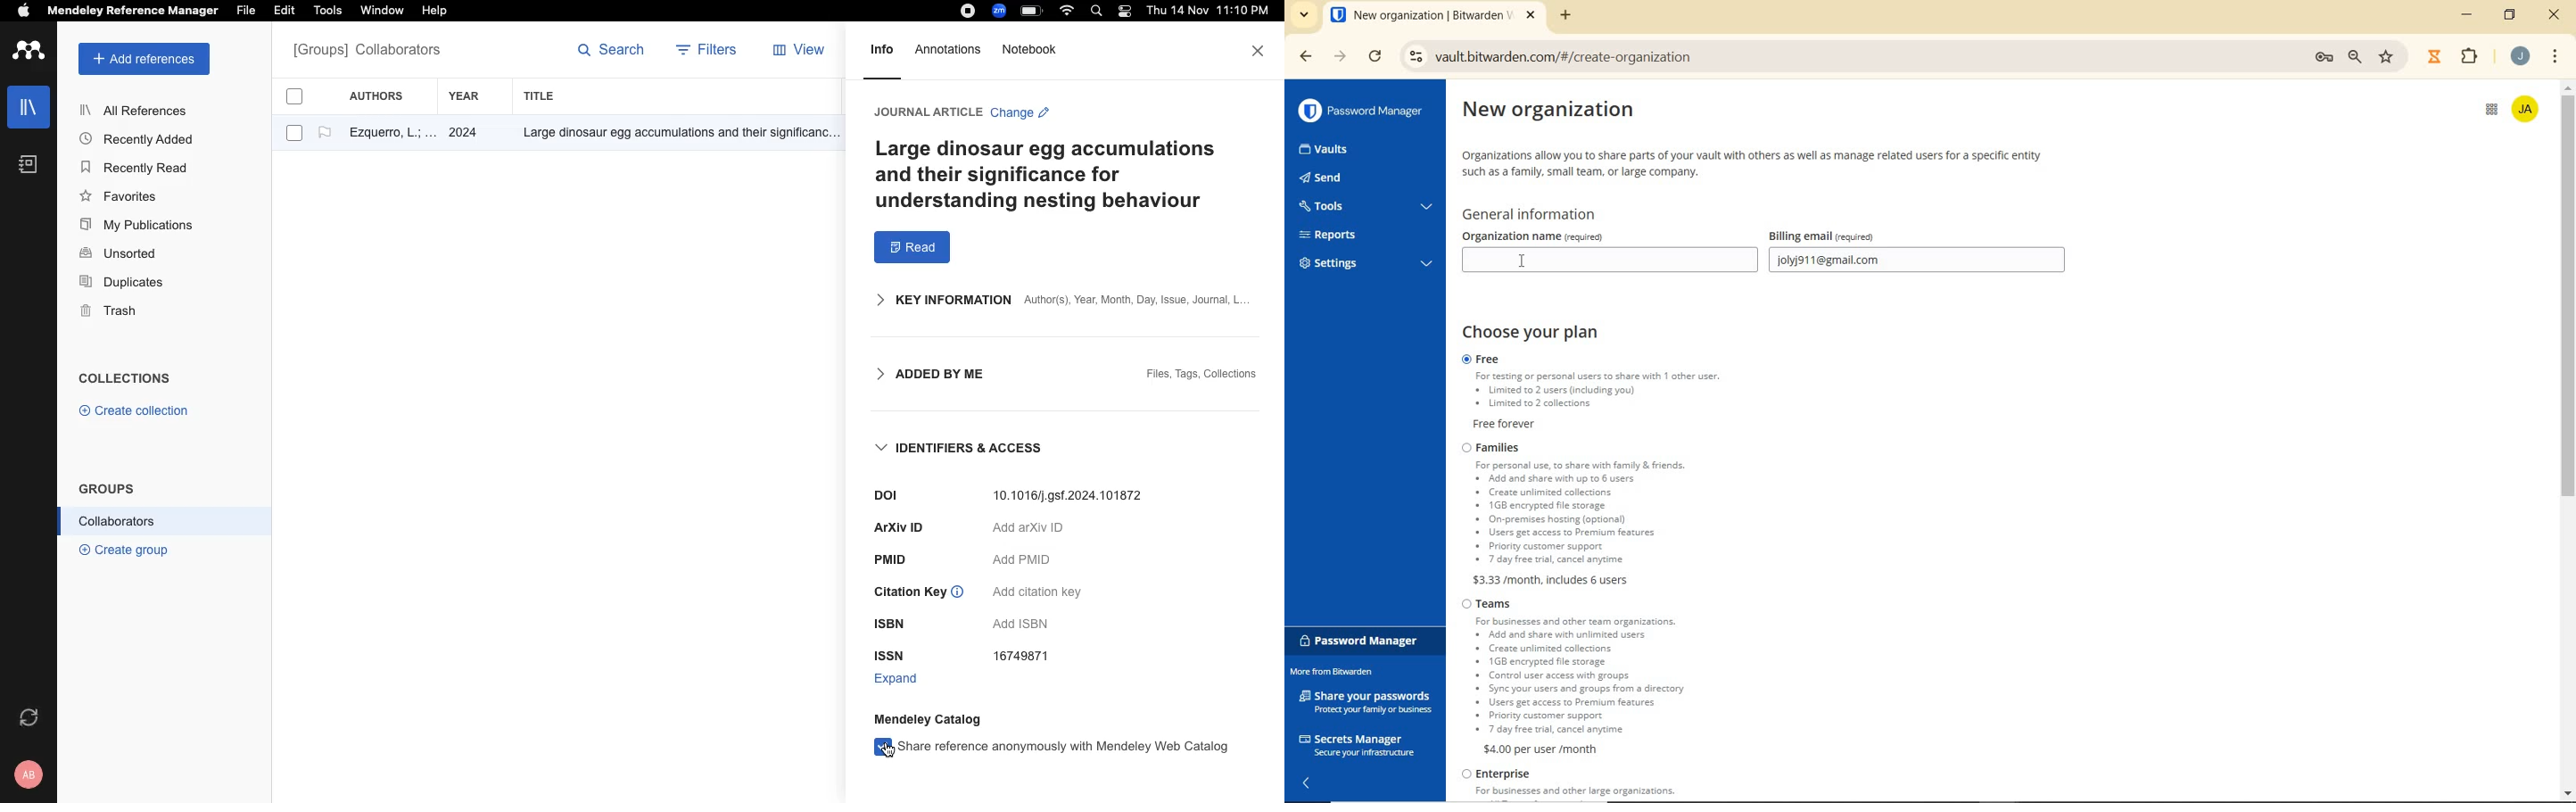 This screenshot has width=2576, height=812. Describe the element at coordinates (2322, 57) in the screenshot. I see `preferences` at that location.